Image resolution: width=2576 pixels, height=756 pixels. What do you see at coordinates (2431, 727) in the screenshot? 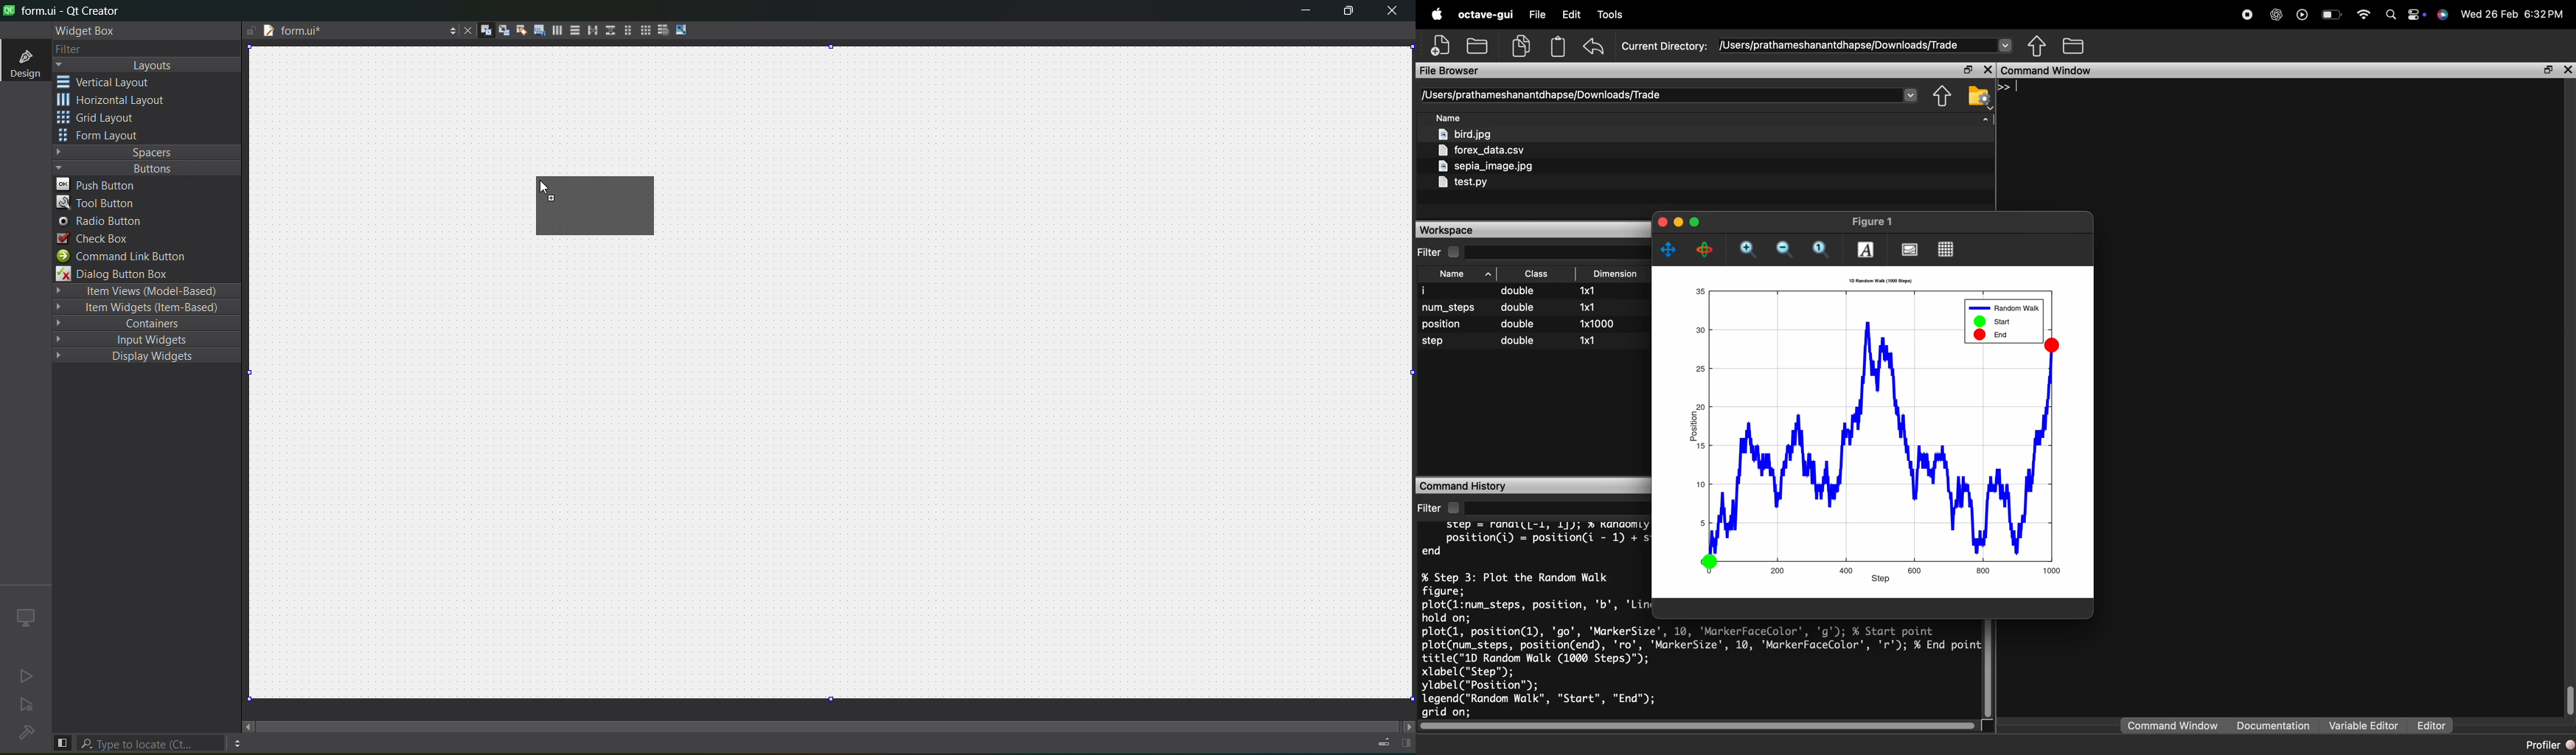
I see `editor` at bounding box center [2431, 727].